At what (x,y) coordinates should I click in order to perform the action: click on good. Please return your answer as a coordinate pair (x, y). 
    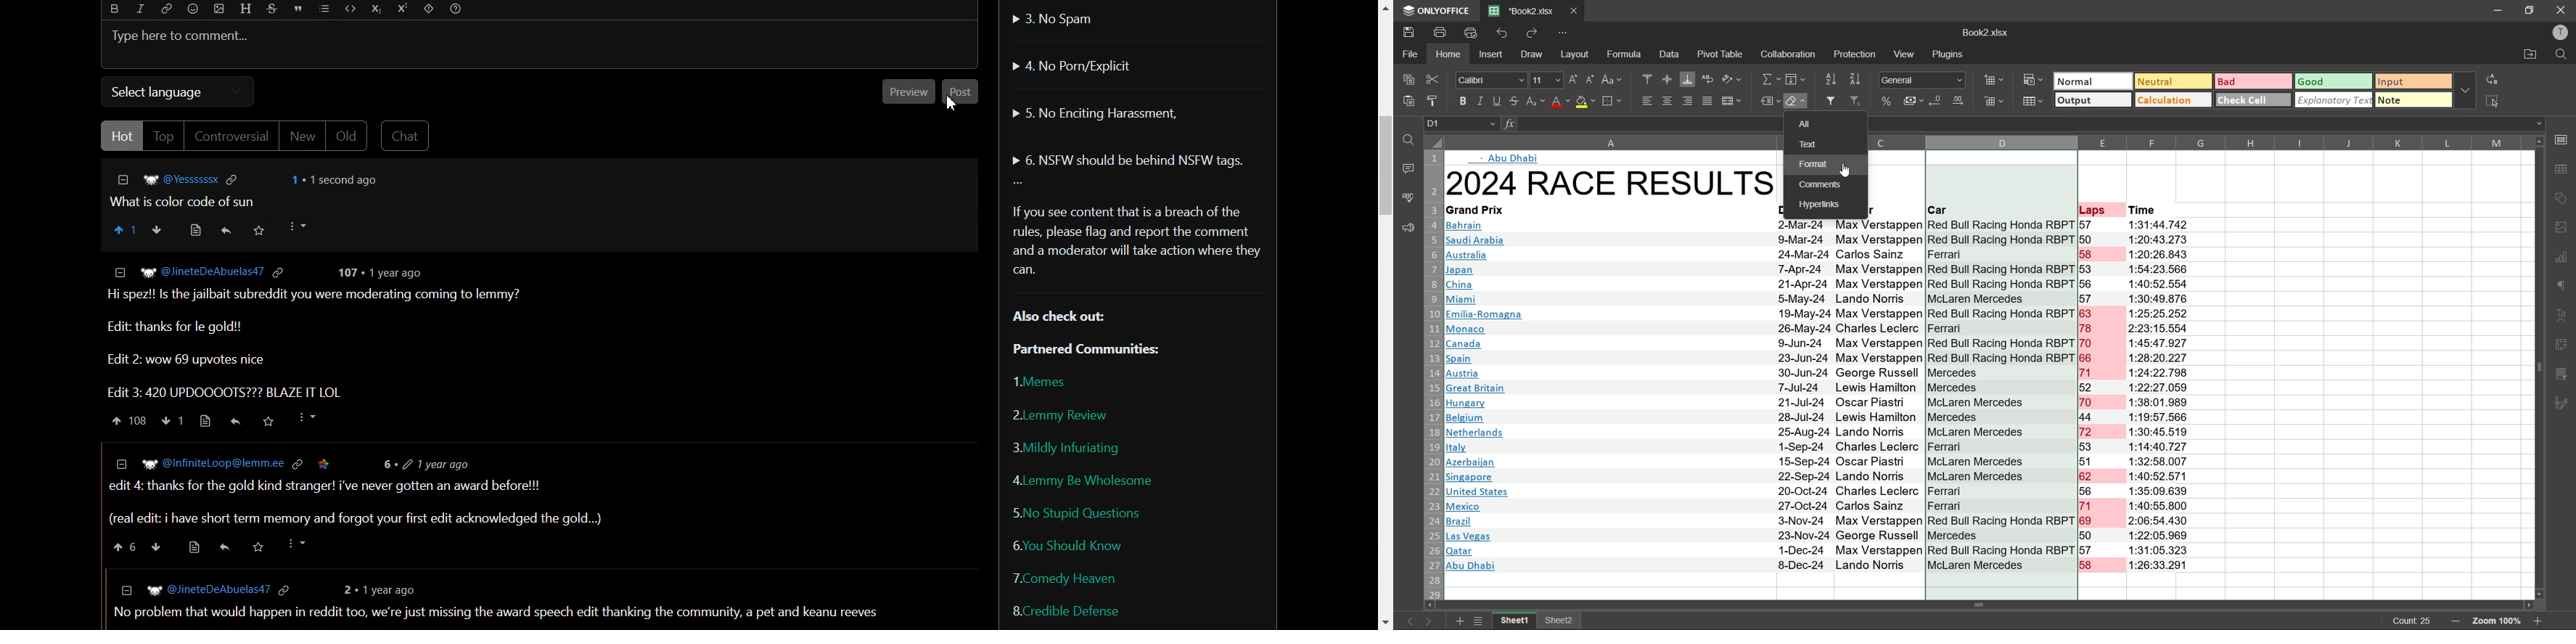
    Looking at the image, I should click on (2332, 82).